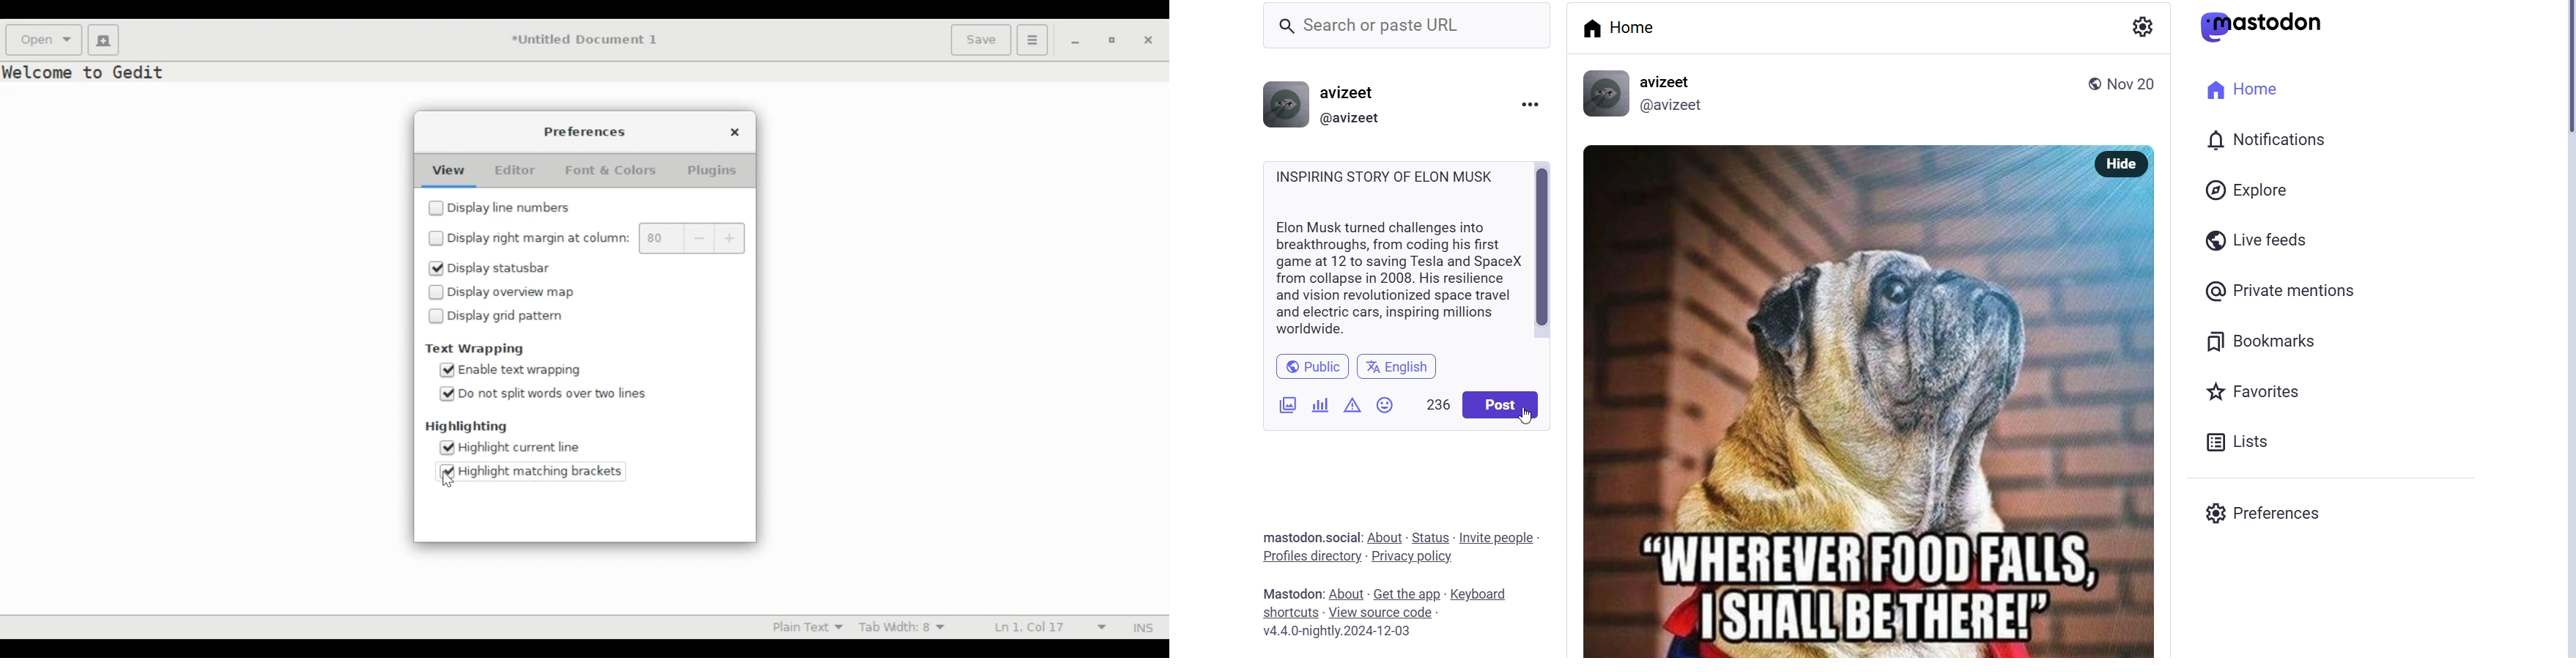 The width and height of the screenshot is (2576, 672). What do you see at coordinates (1624, 32) in the screenshot?
I see `home tab` at bounding box center [1624, 32].